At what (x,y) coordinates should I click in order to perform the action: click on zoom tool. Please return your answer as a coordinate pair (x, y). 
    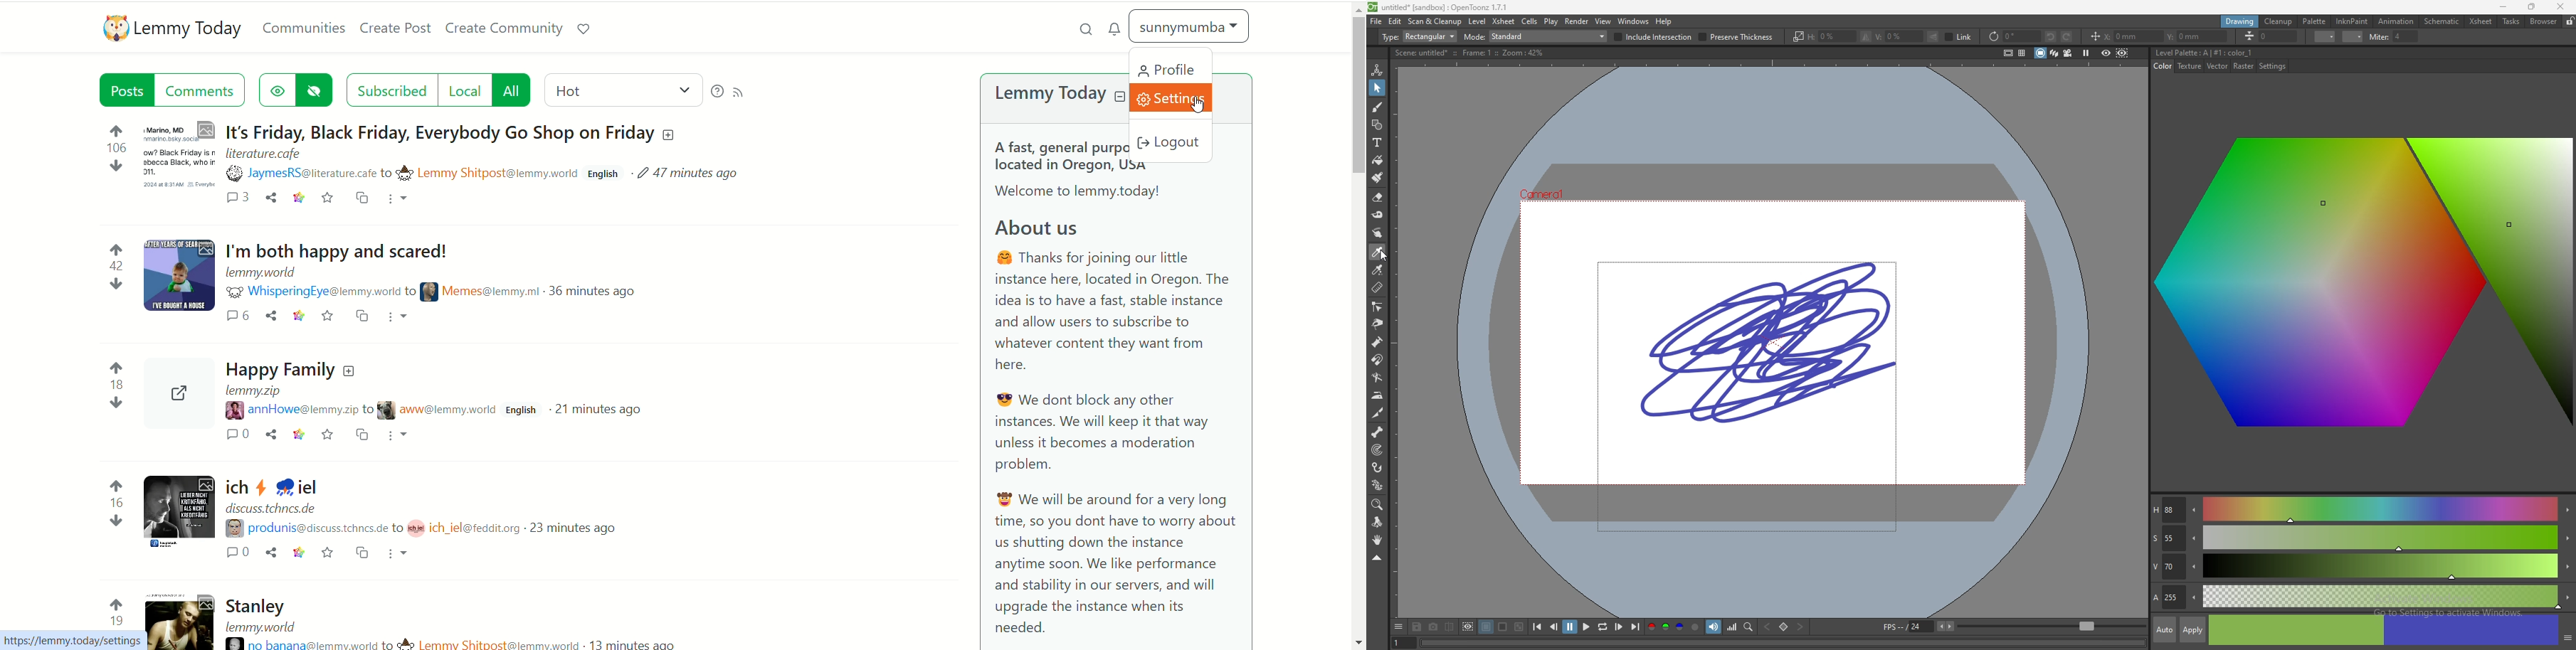
    Looking at the image, I should click on (1378, 505).